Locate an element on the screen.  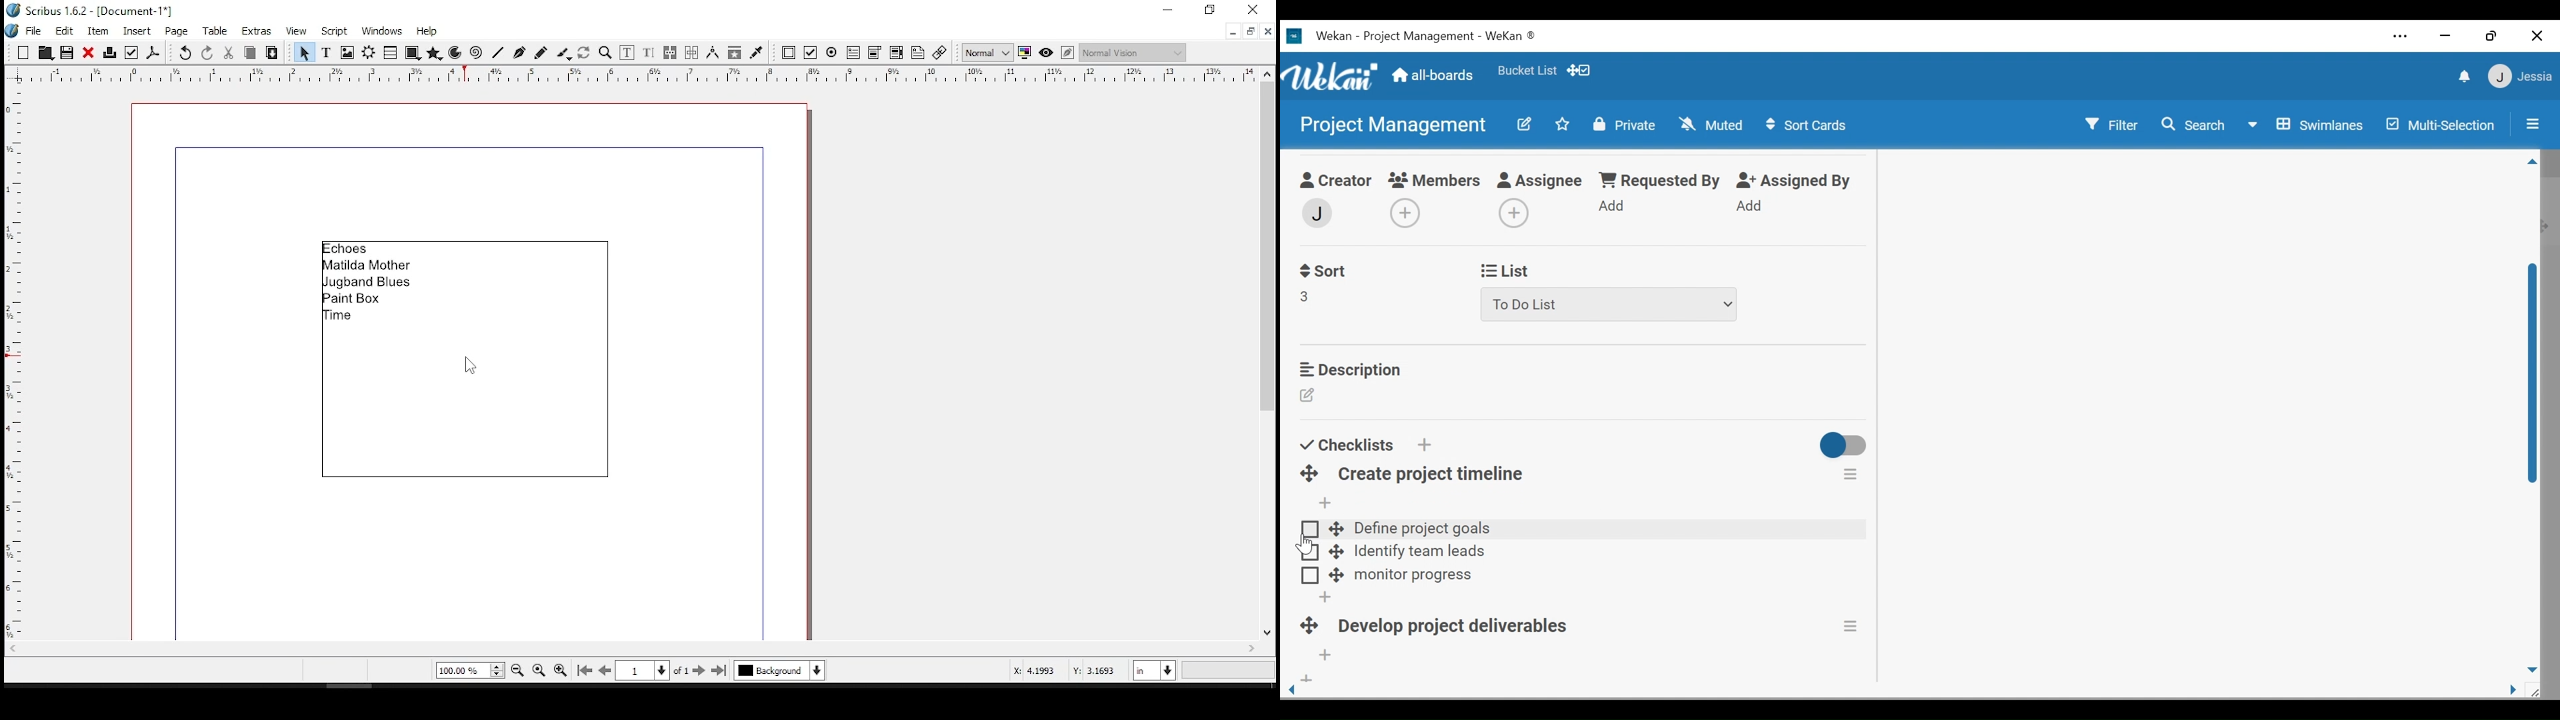
member settings is located at coordinates (2520, 75).